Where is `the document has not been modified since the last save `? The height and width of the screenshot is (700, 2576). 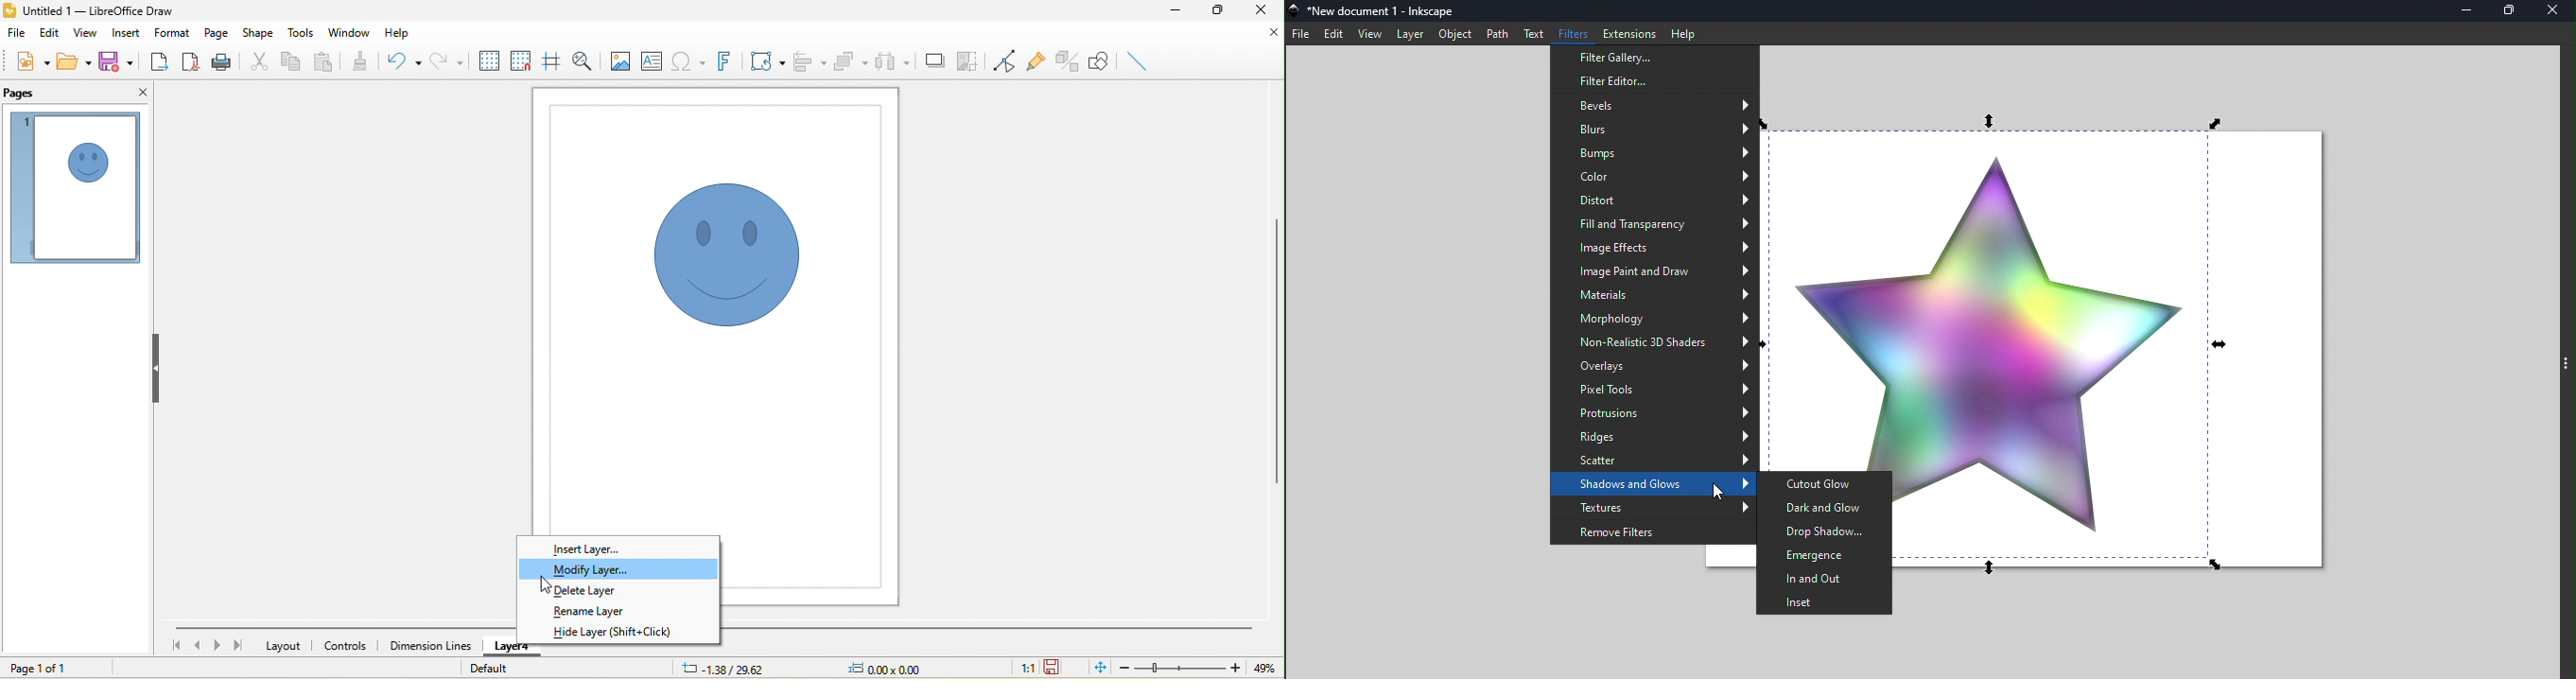 the document has not been modified since the last save  is located at coordinates (1059, 668).